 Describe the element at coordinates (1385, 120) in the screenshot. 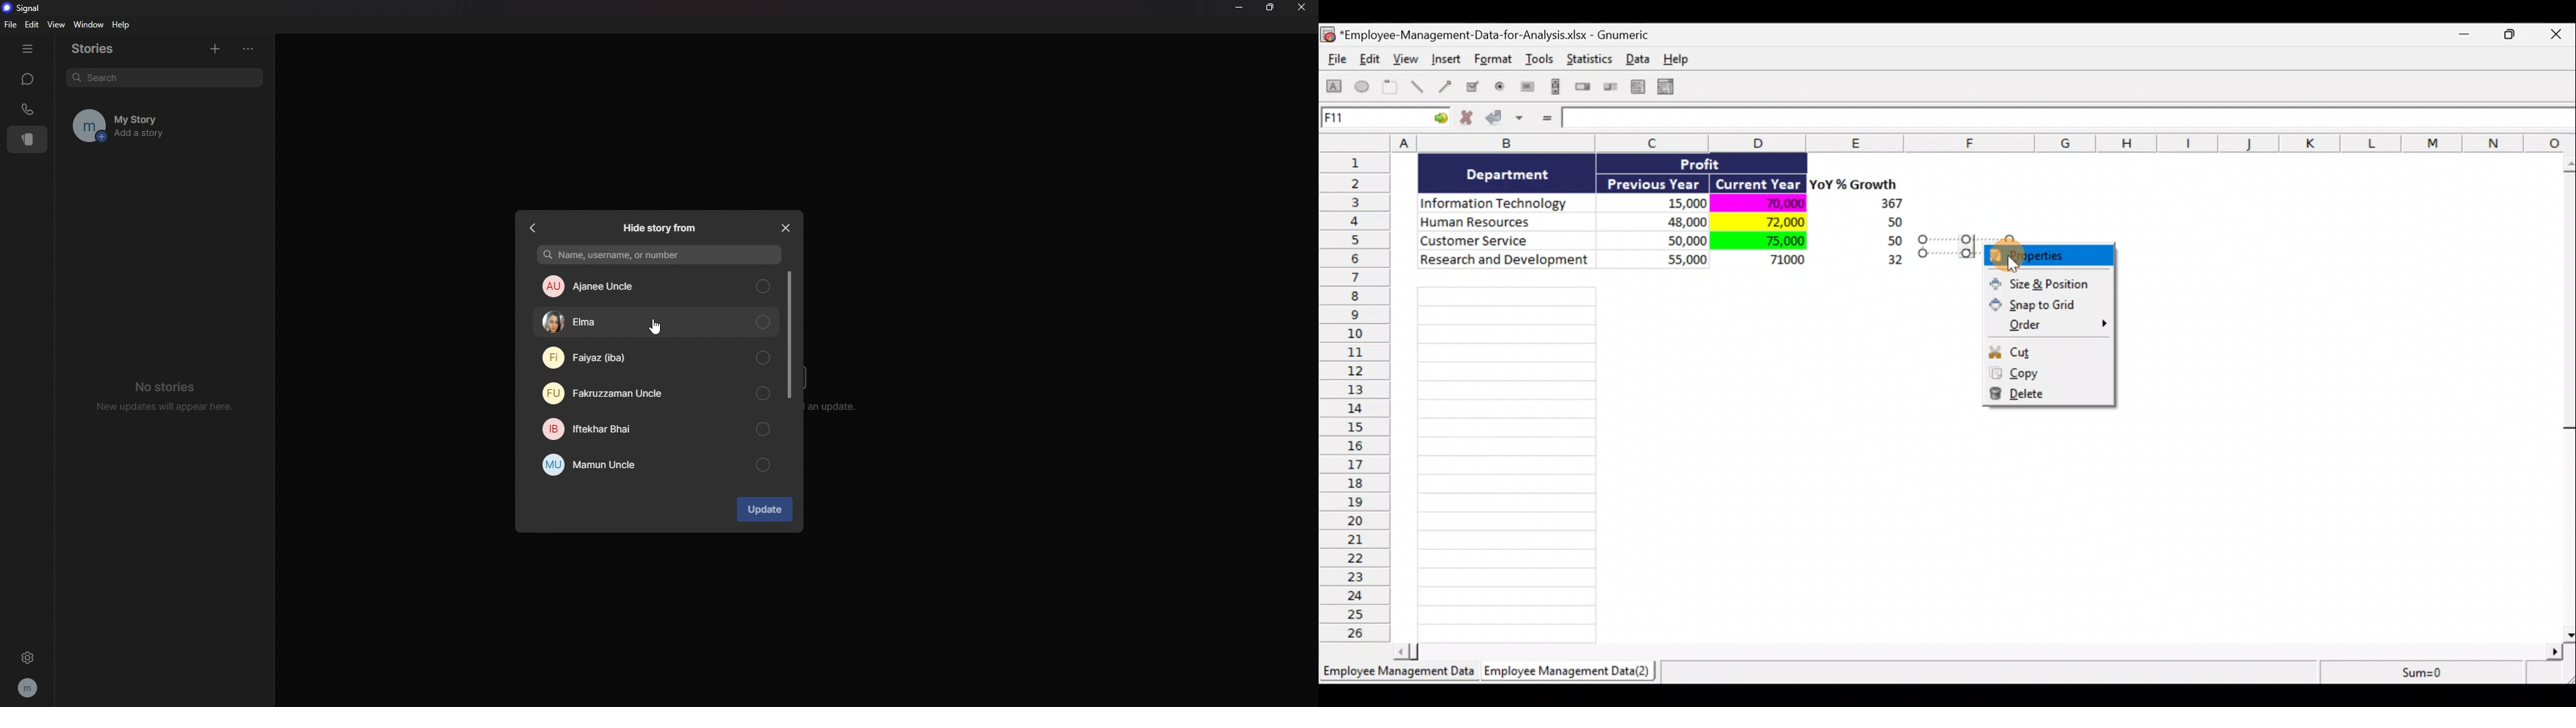

I see `Cell allocation` at that location.